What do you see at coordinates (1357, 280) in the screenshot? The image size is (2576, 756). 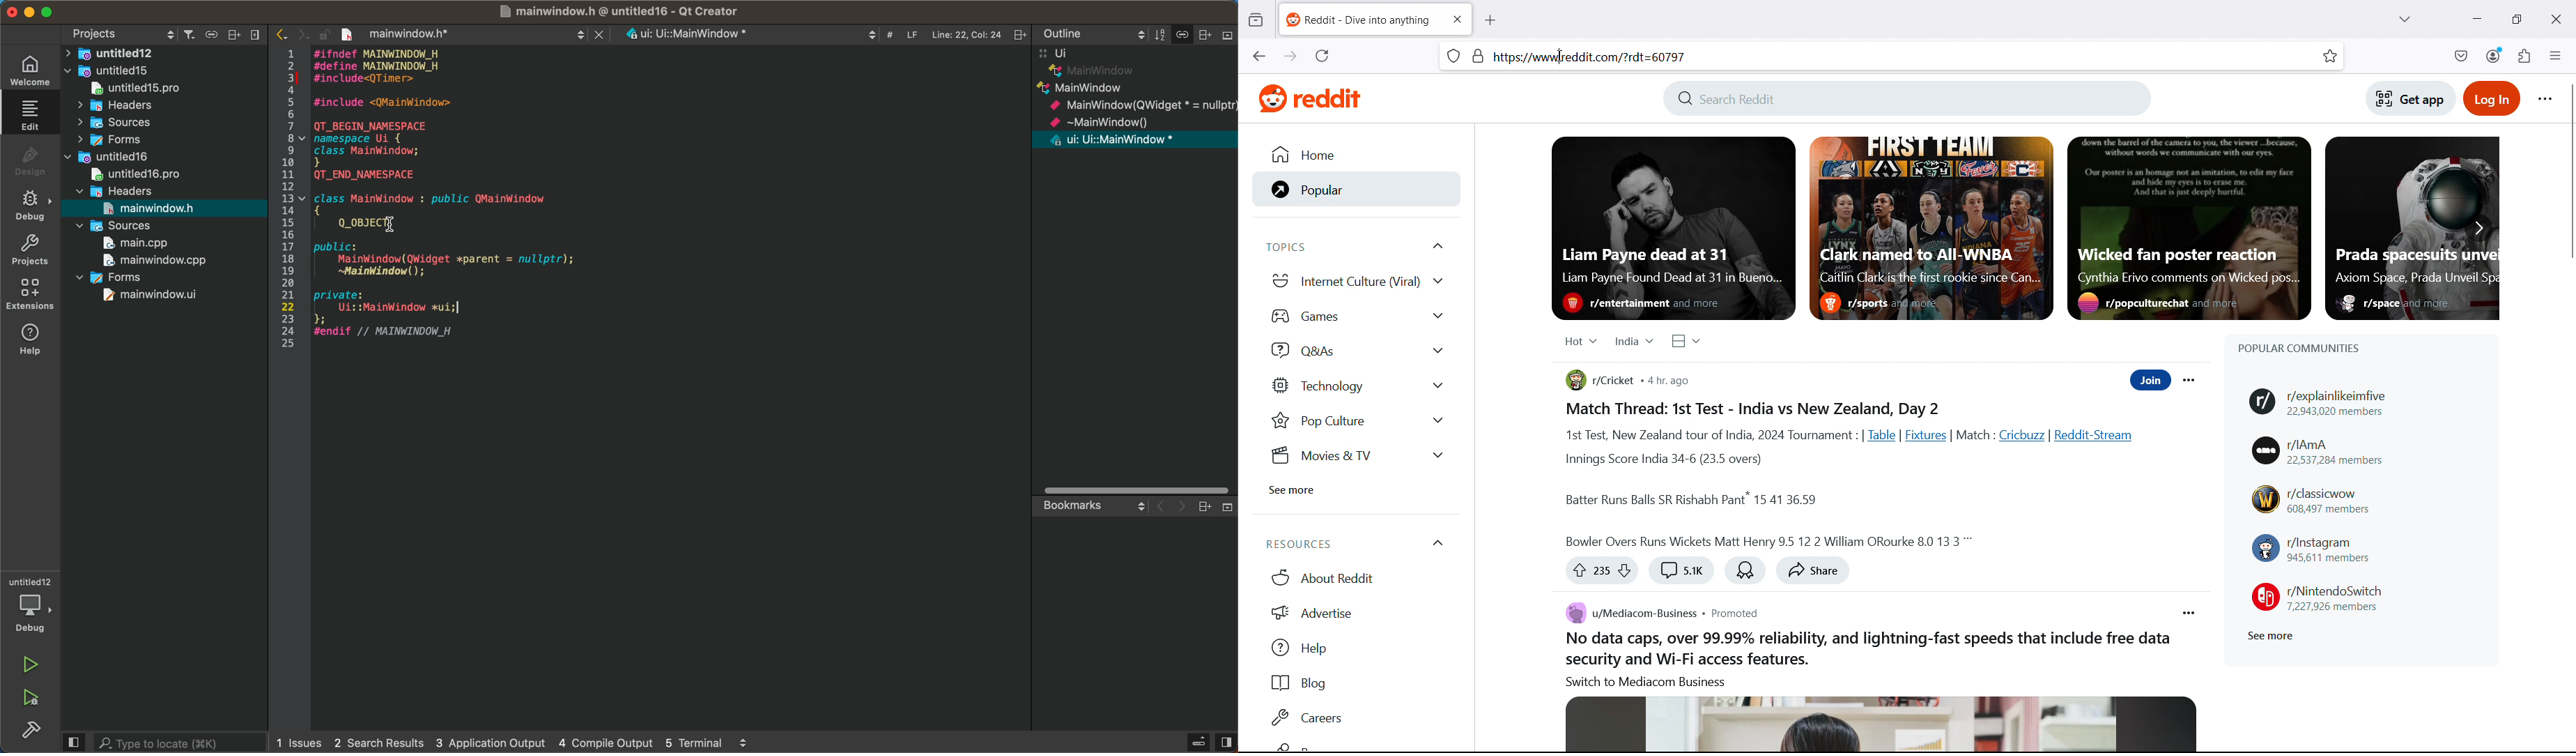 I see `Internet culture viral` at bounding box center [1357, 280].